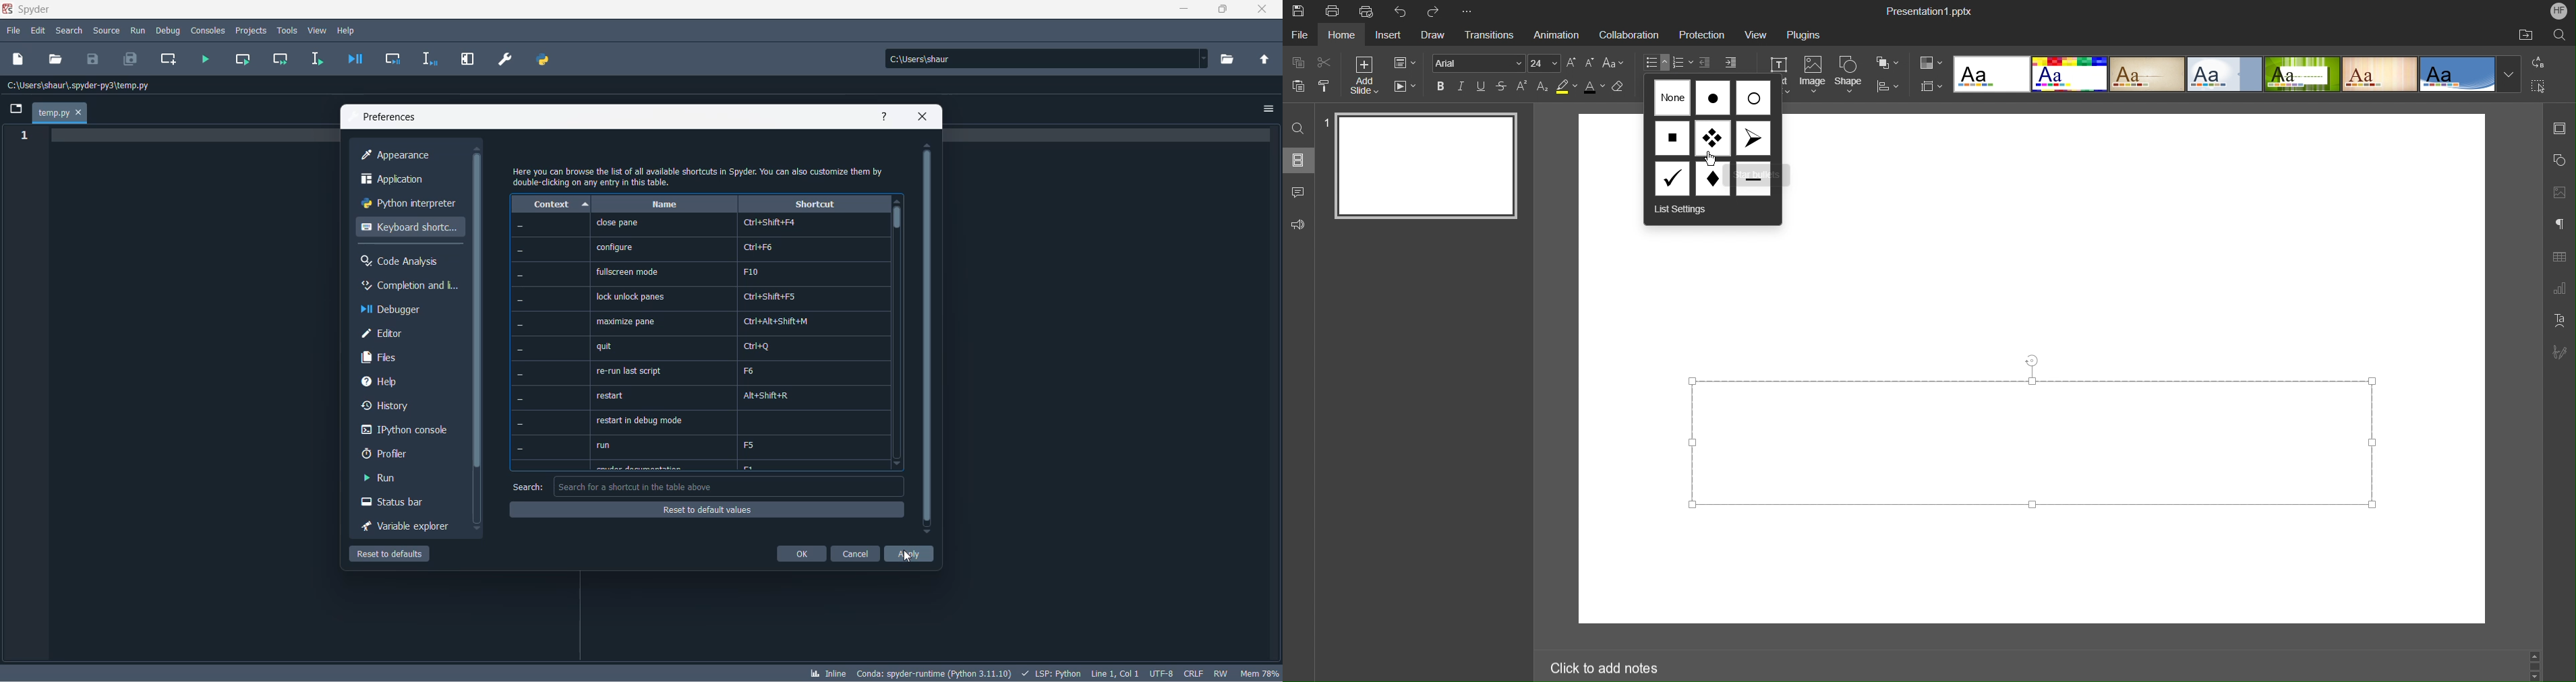  I want to click on completion, so click(408, 287).